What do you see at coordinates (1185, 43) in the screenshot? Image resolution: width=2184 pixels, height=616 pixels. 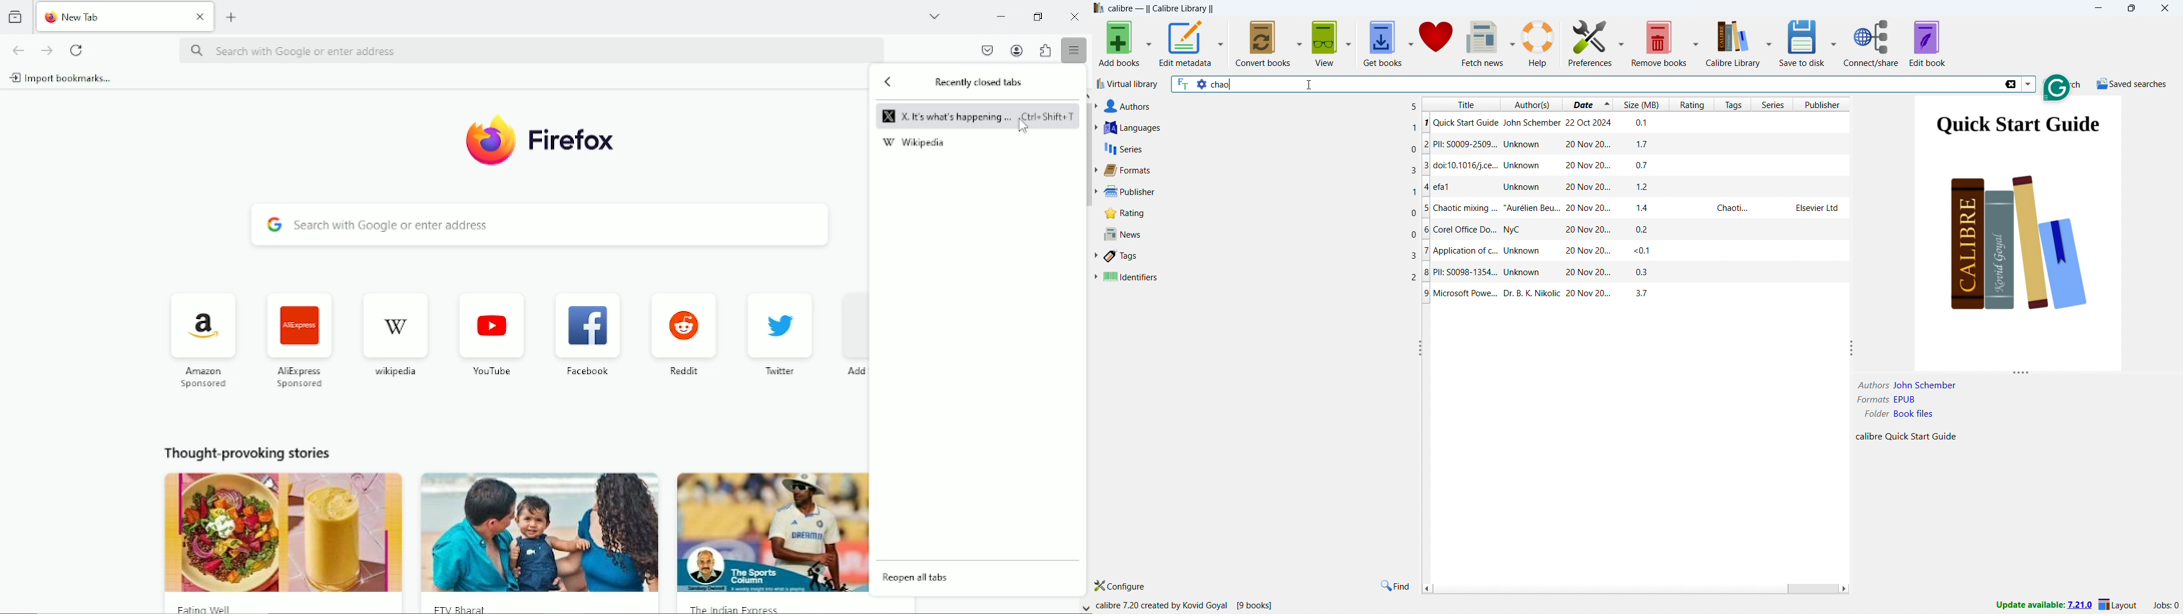 I see `edit metadata` at bounding box center [1185, 43].